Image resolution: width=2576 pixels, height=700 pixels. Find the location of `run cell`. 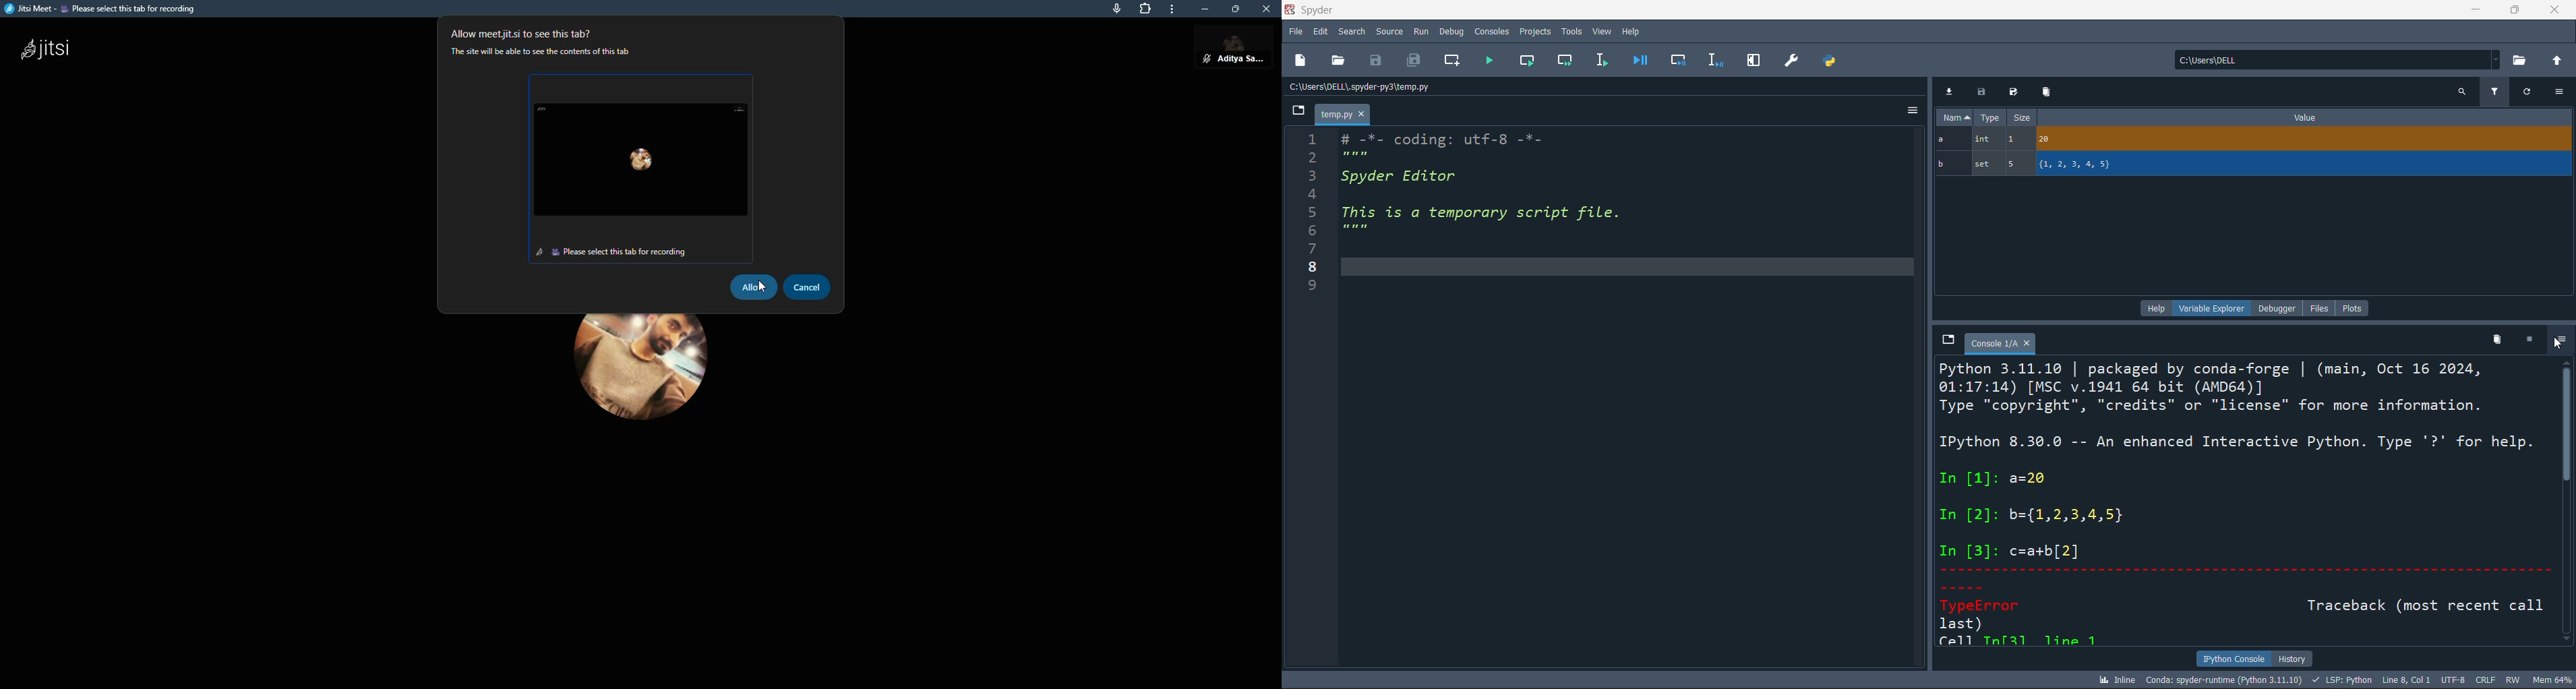

run cell is located at coordinates (1532, 61).